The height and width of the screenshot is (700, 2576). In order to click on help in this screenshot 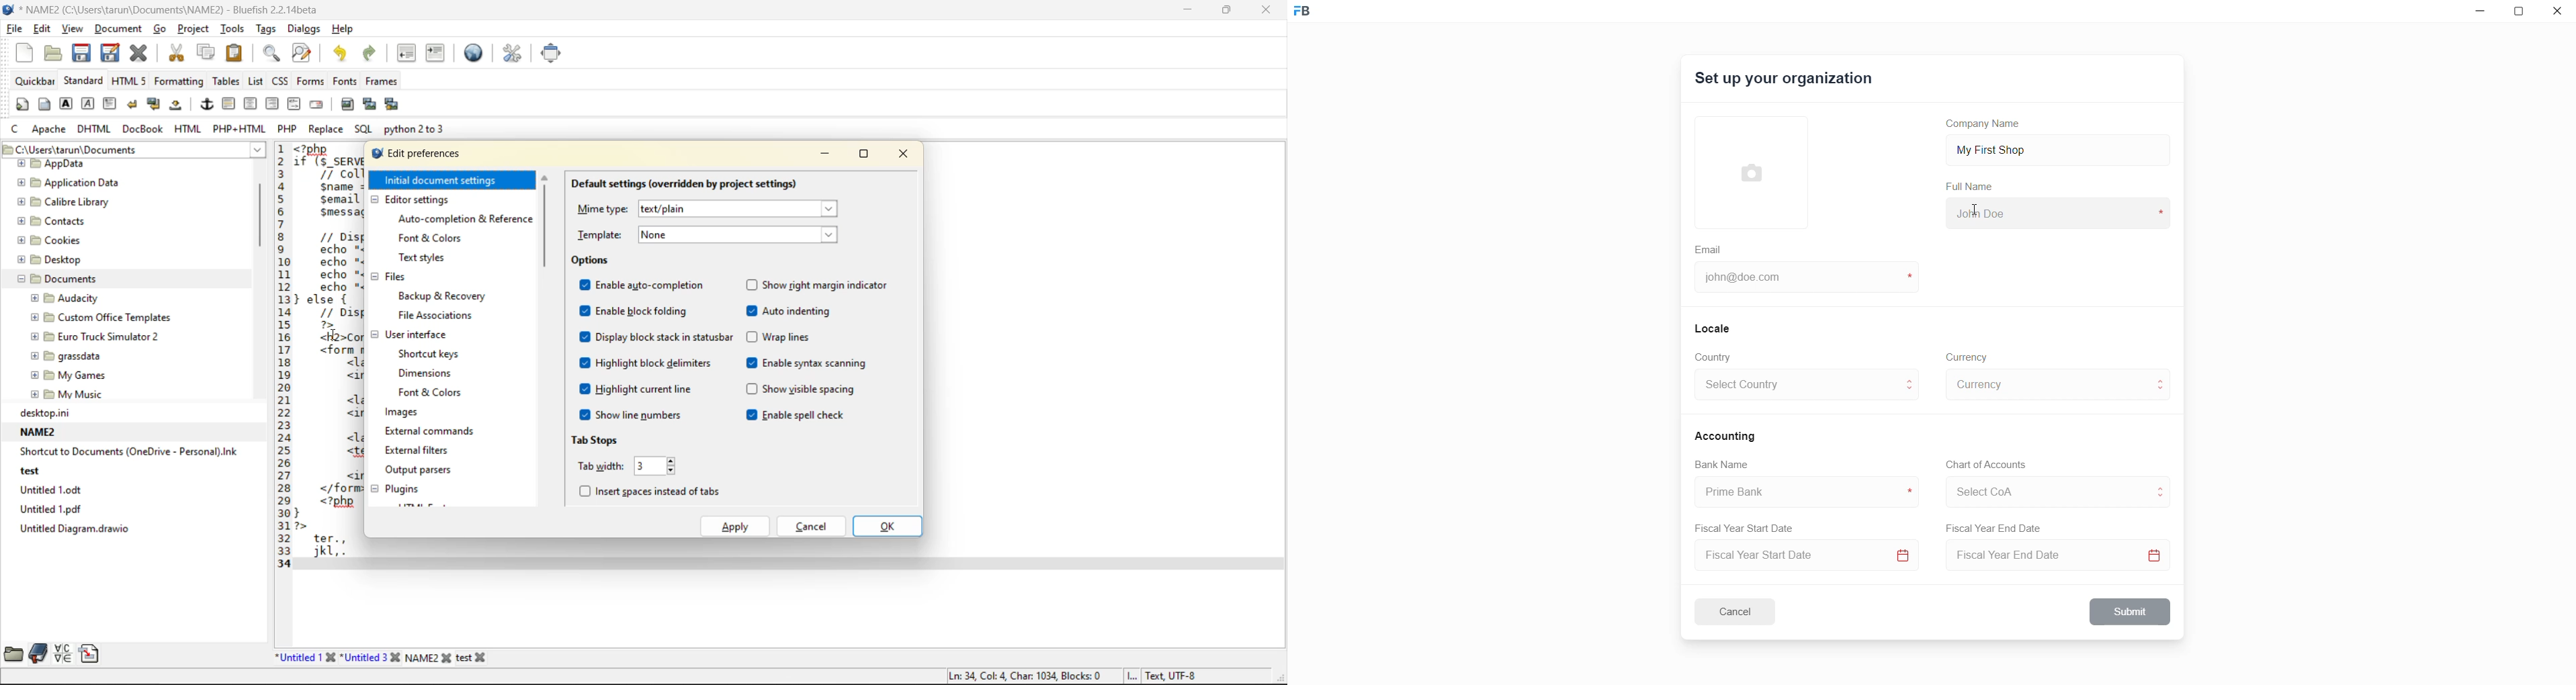, I will do `click(345, 31)`.